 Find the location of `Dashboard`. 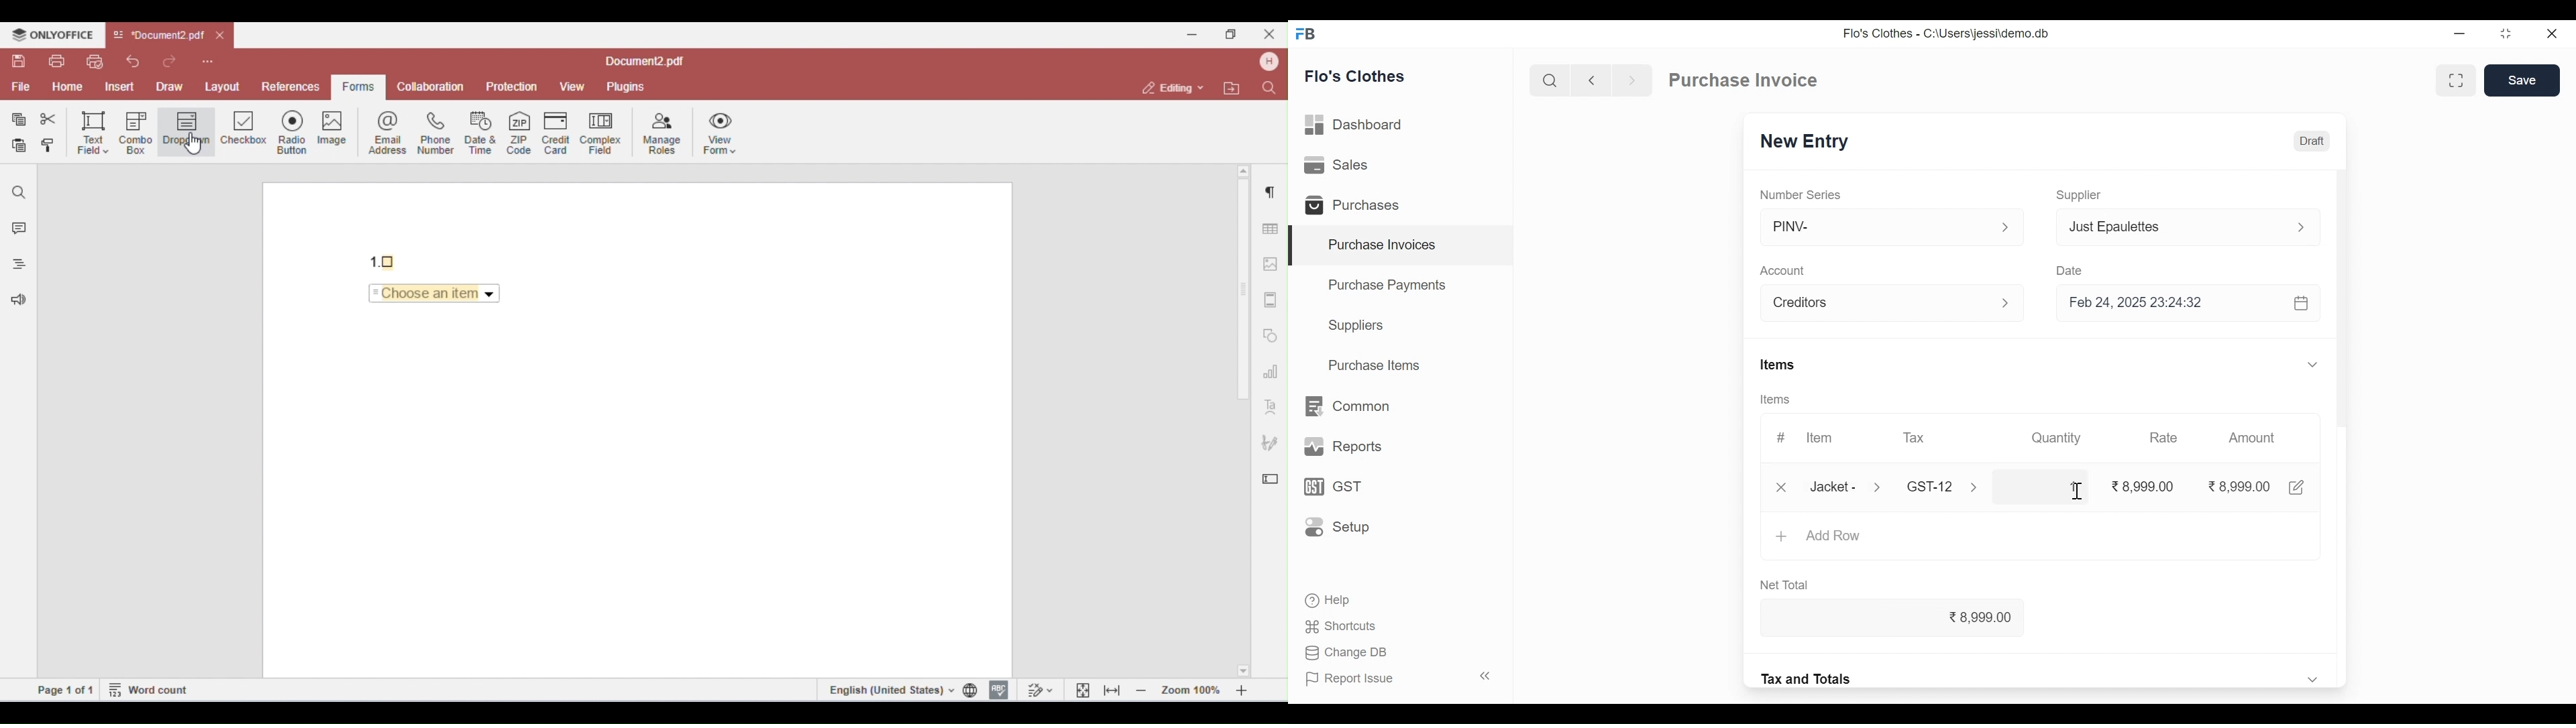

Dashboard is located at coordinates (1360, 125).